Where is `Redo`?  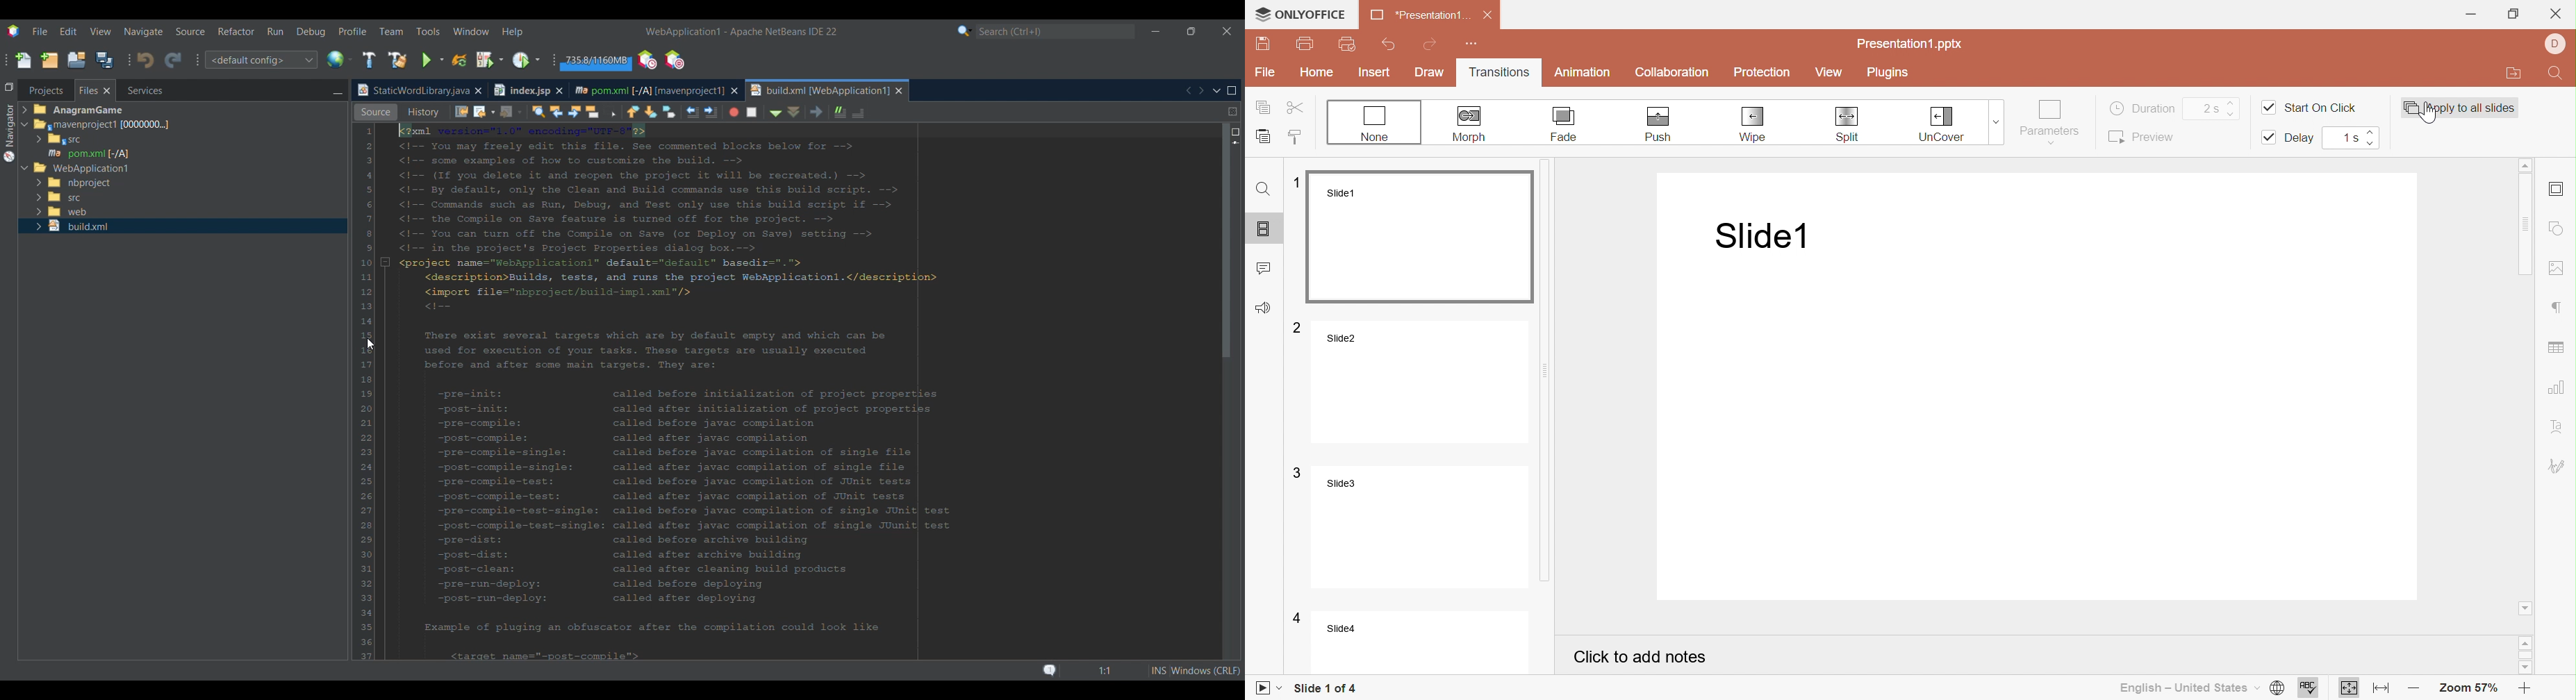 Redo is located at coordinates (1431, 44).